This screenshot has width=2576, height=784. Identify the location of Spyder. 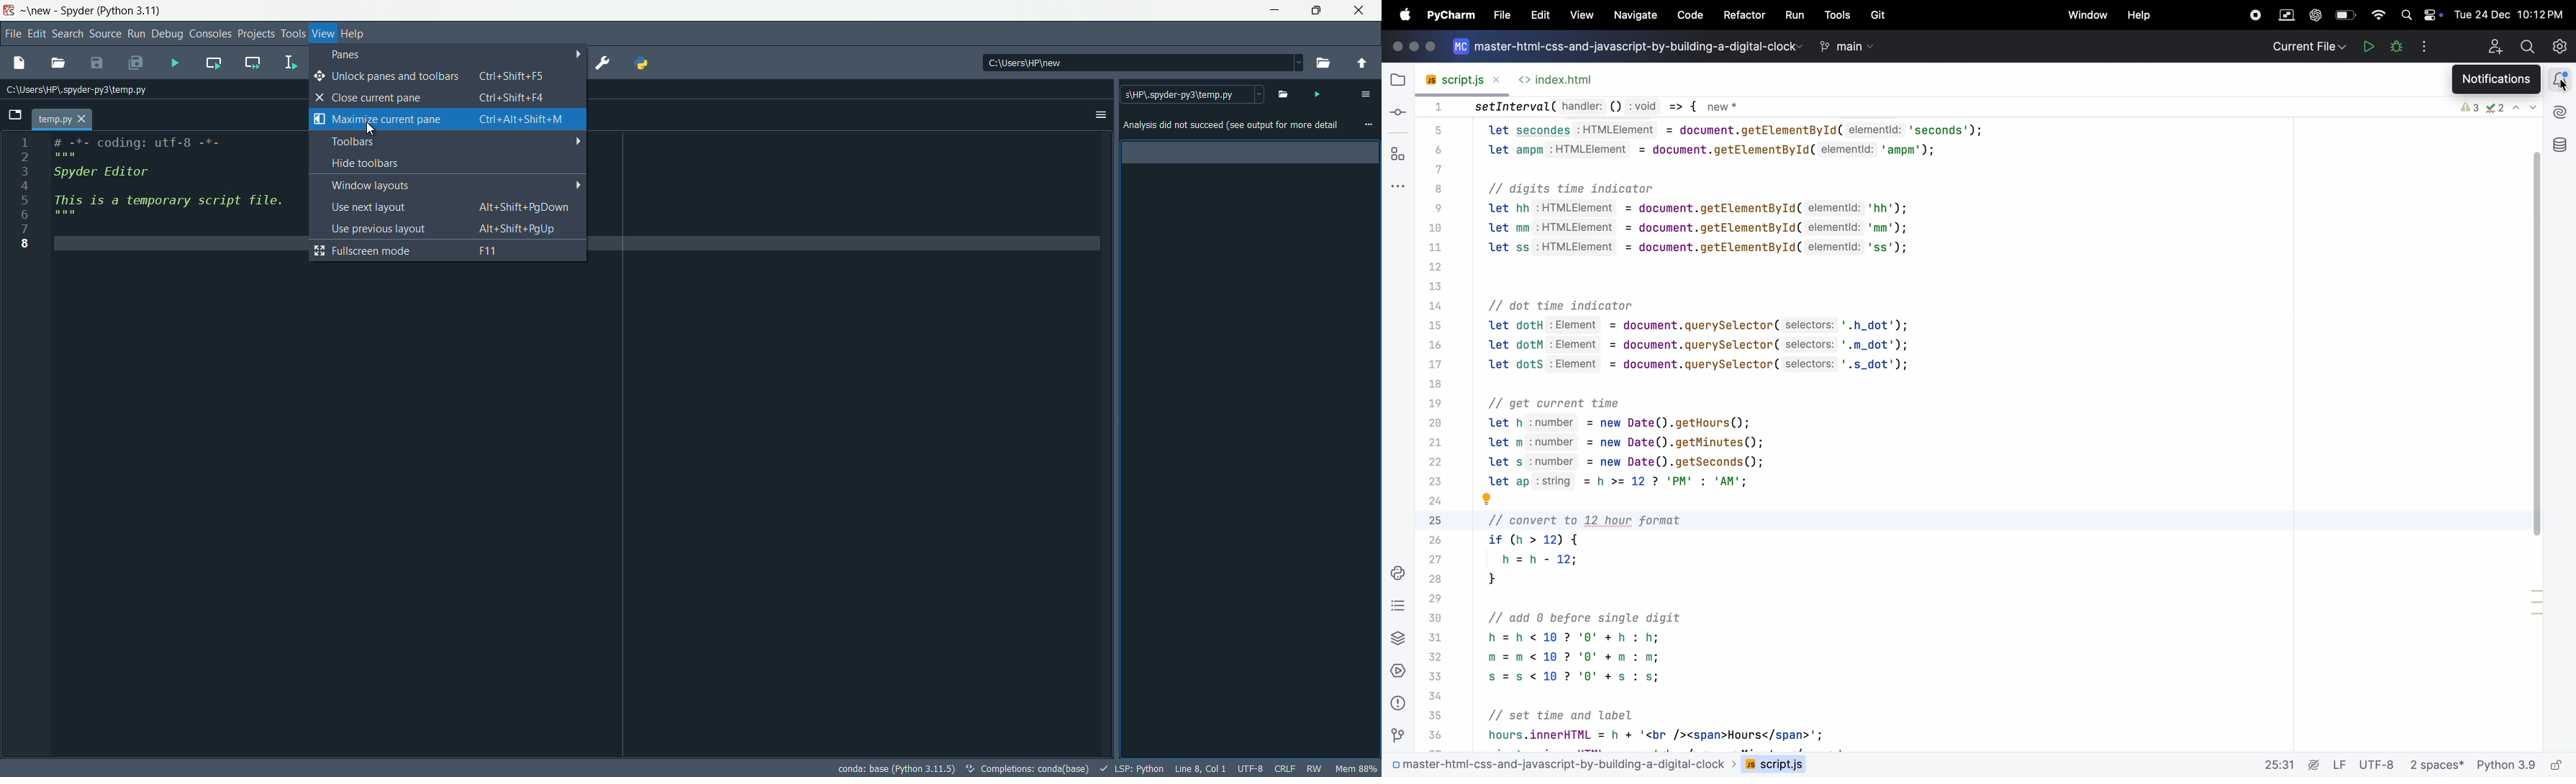
(75, 11).